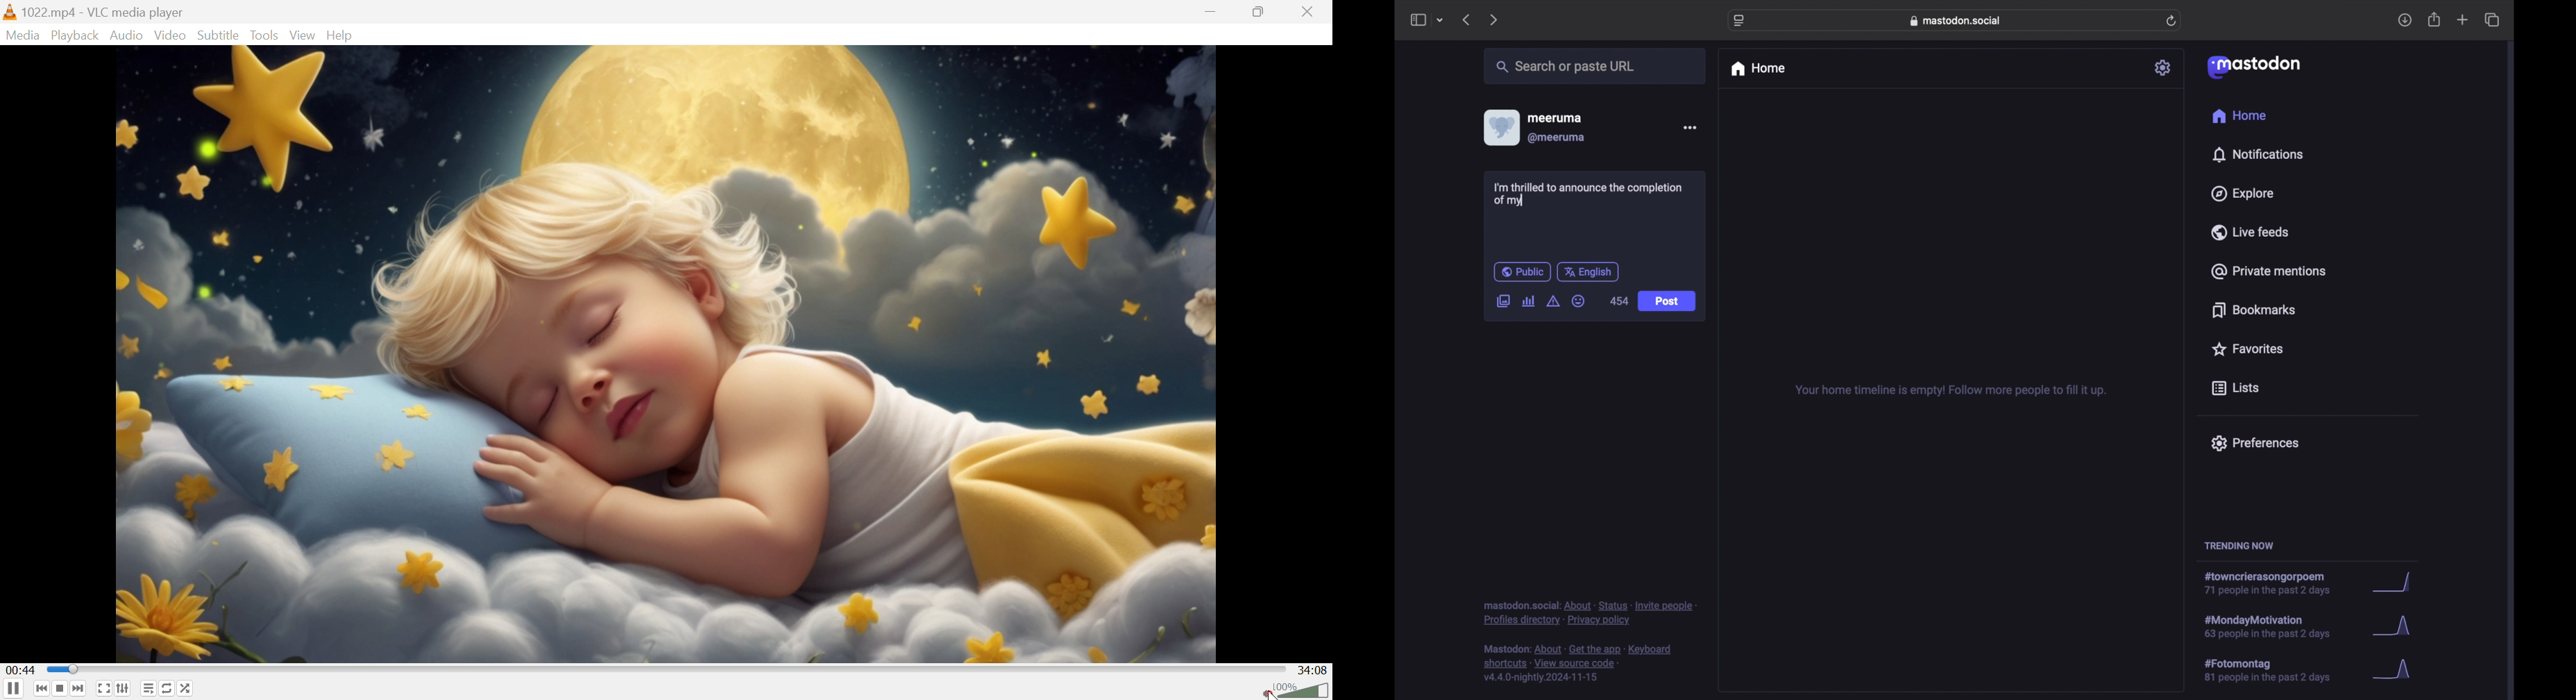  I want to click on add content warning, so click(1555, 301).